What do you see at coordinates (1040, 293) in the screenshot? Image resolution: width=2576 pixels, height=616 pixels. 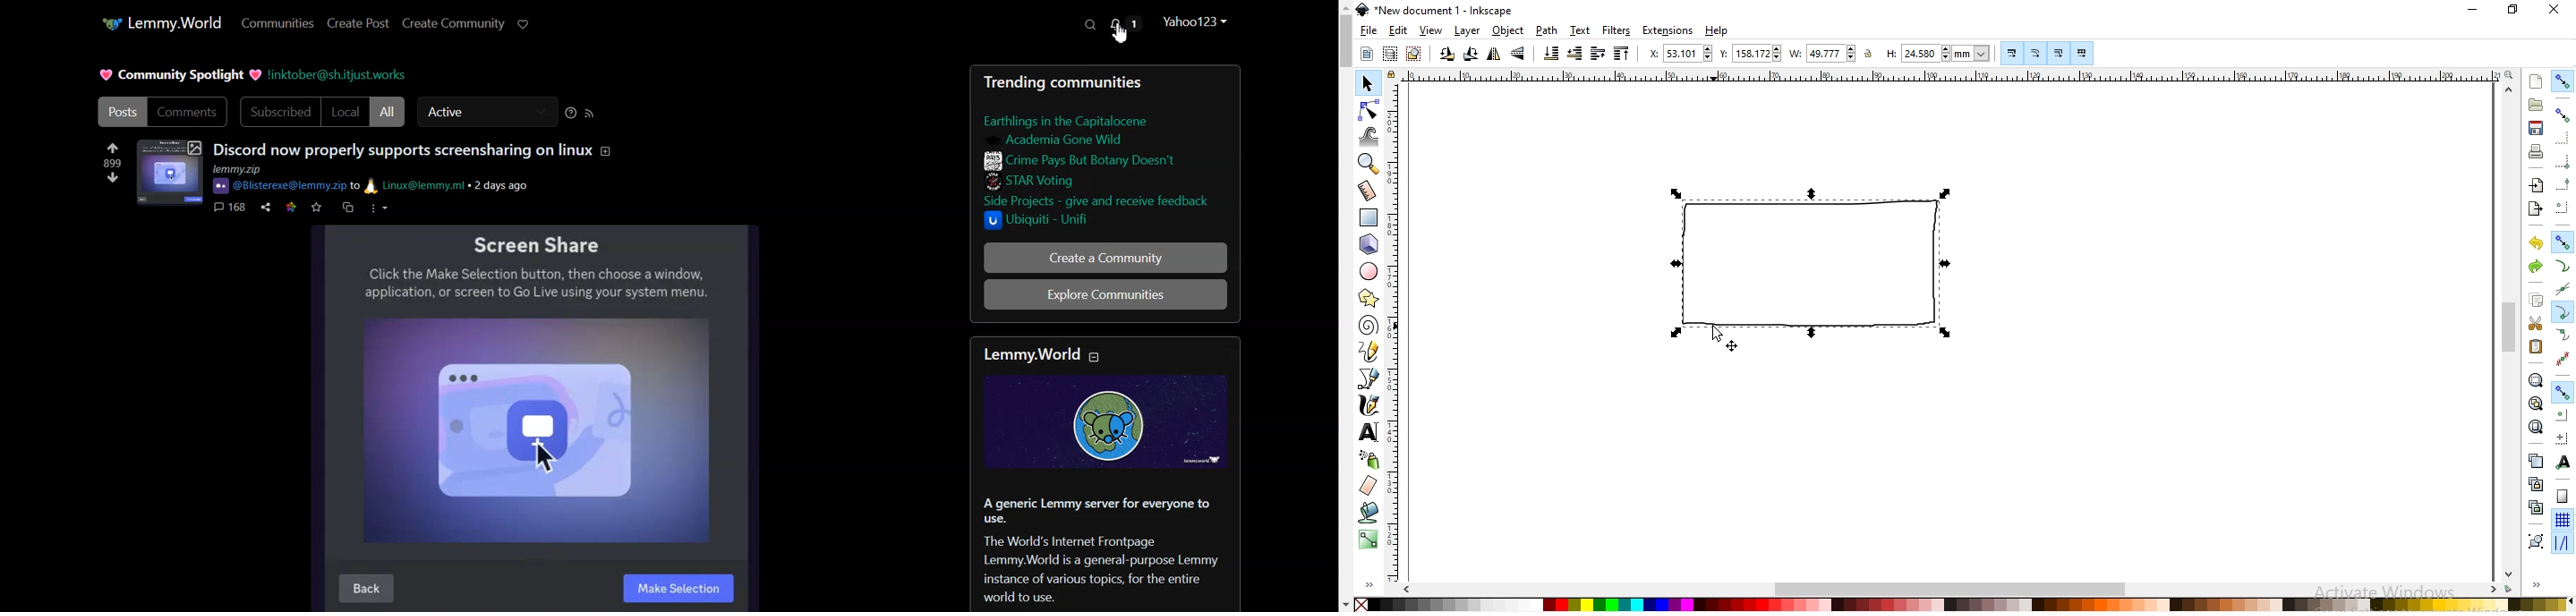 I see `Explore Community` at bounding box center [1040, 293].